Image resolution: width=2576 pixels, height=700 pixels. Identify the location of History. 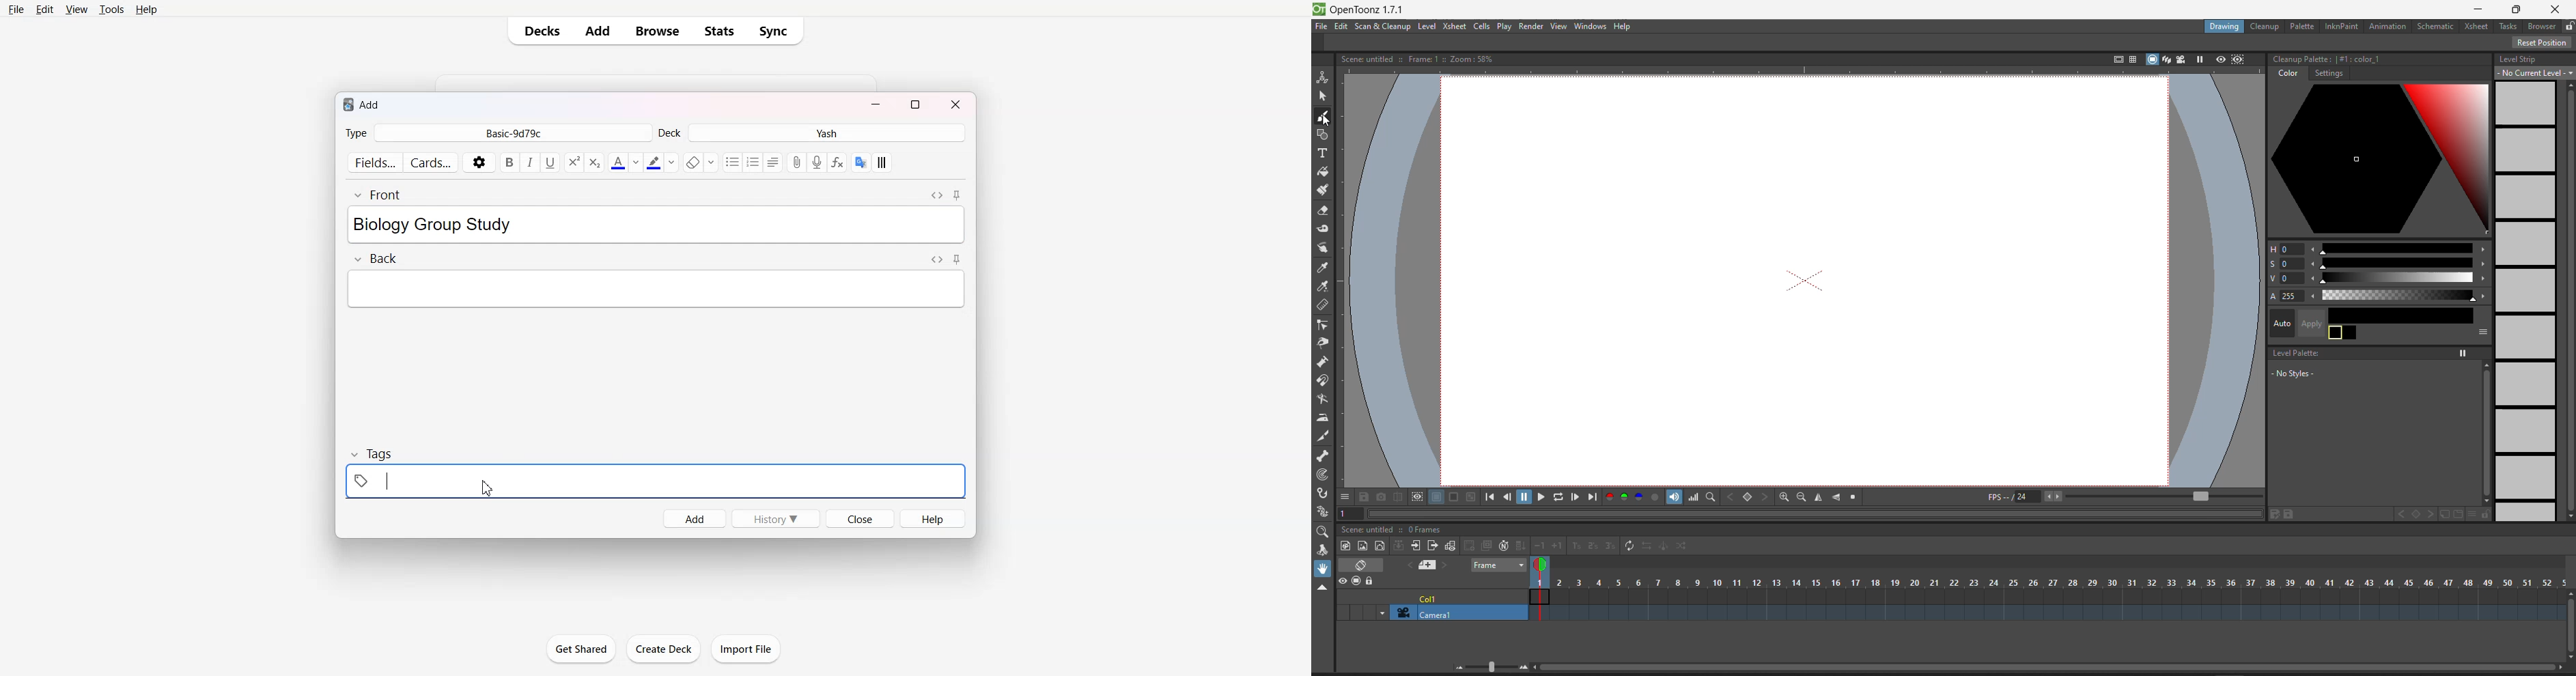
(776, 518).